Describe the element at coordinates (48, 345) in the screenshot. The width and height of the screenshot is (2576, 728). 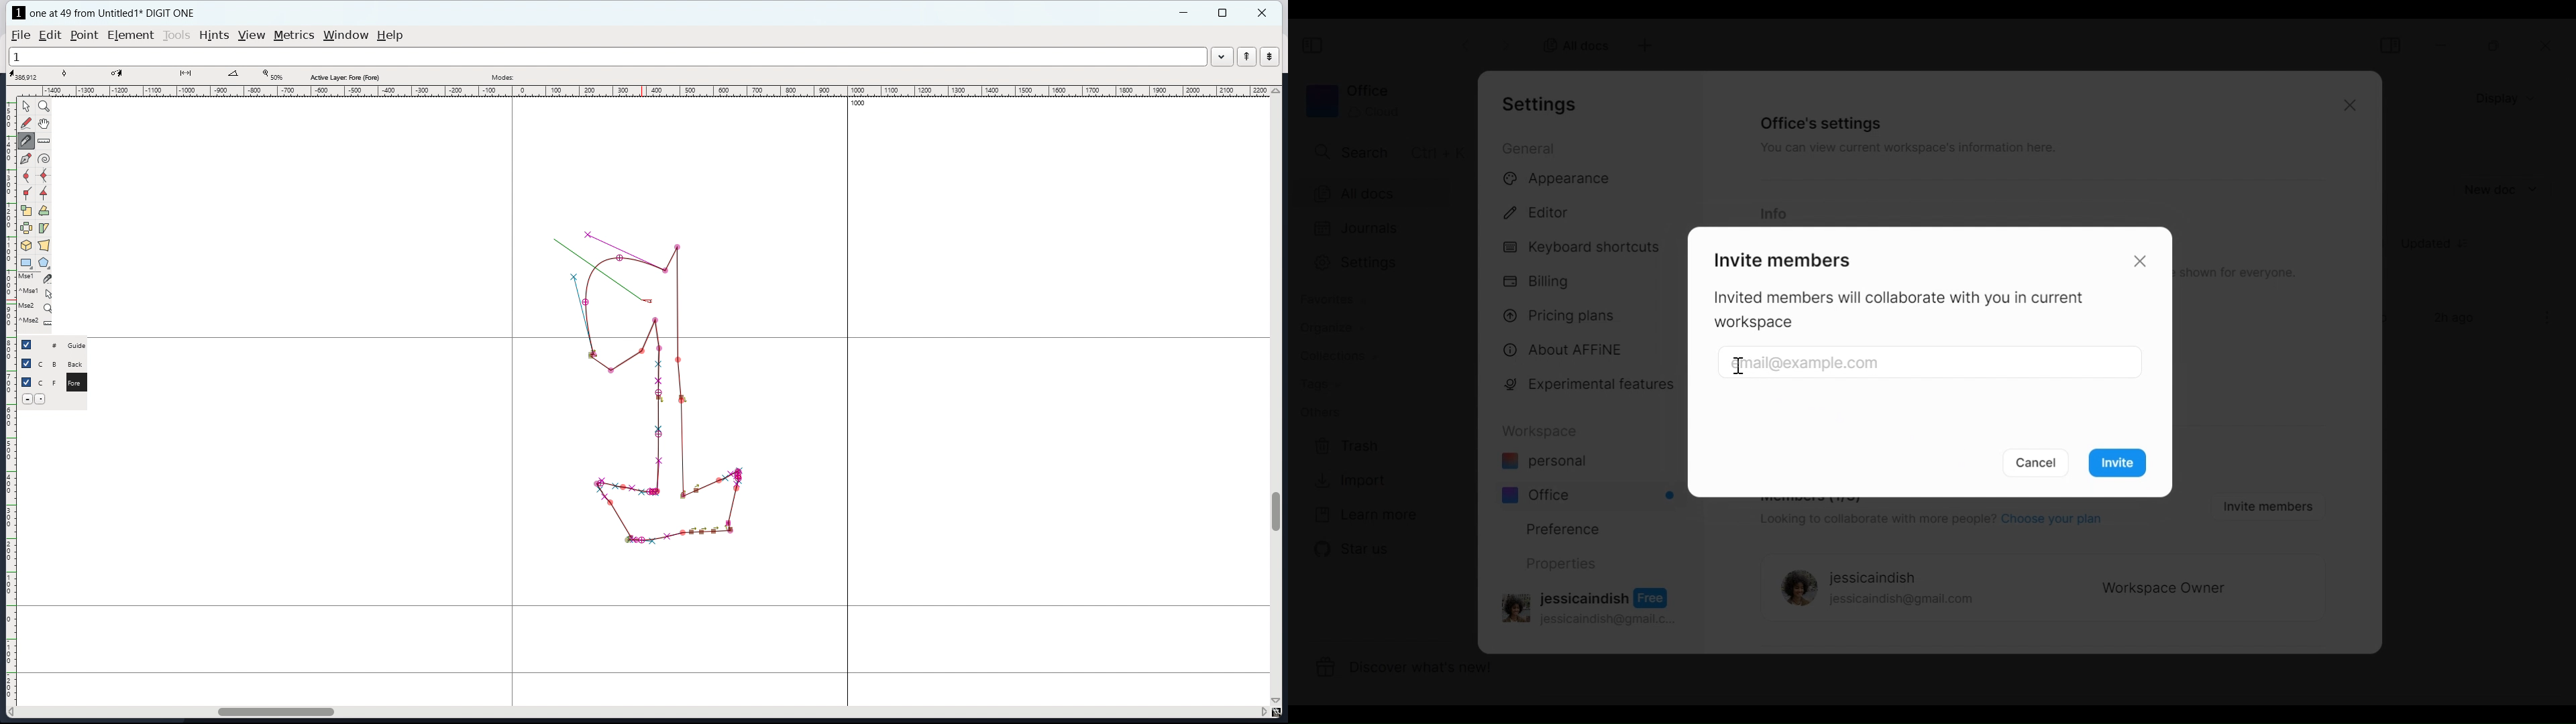
I see `#` at that location.